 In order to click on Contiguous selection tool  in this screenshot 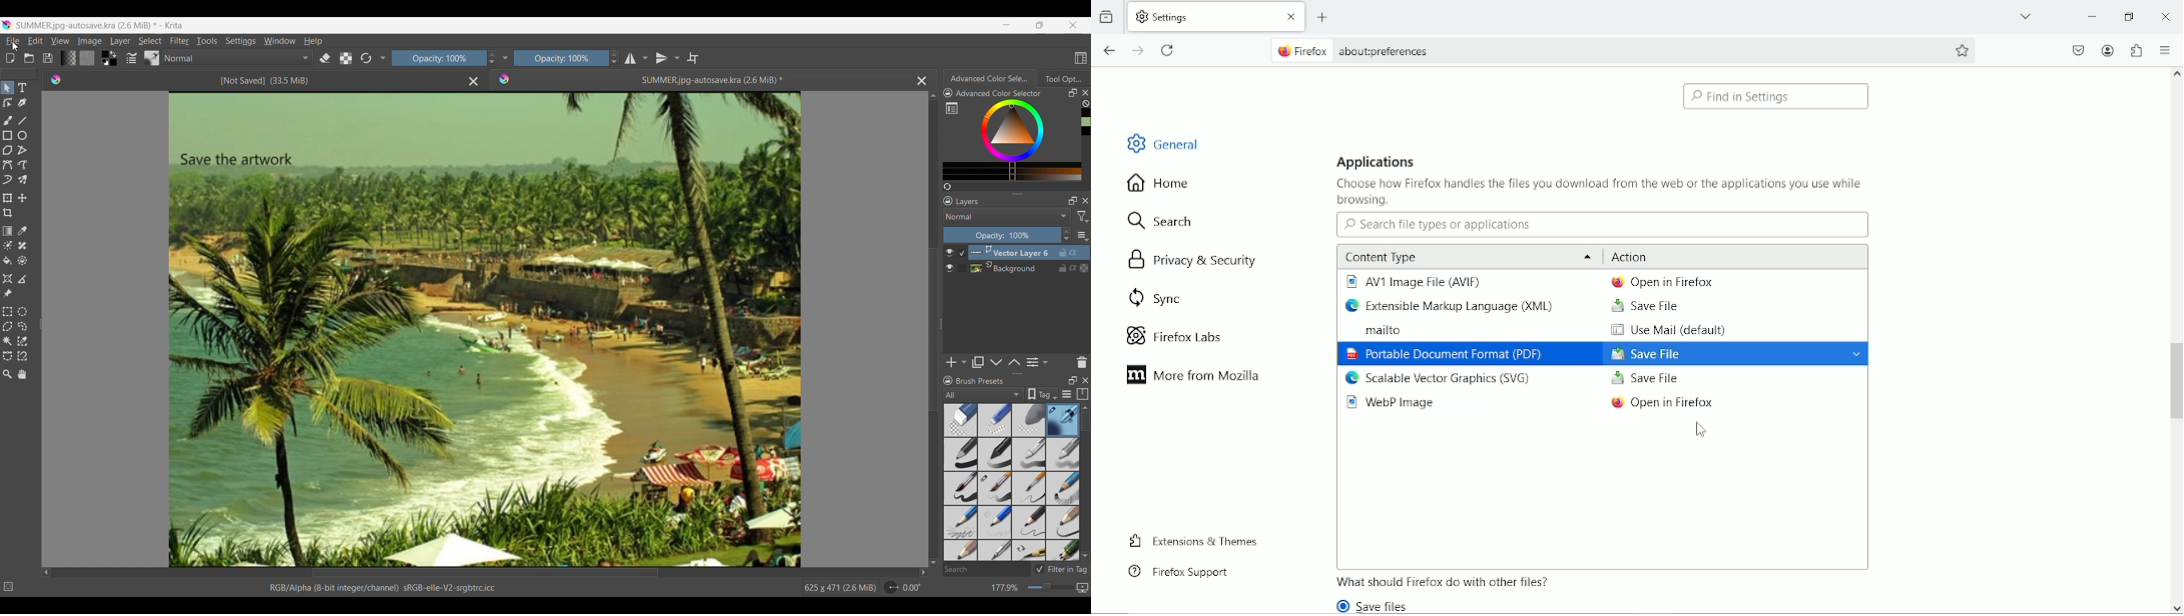, I will do `click(7, 341)`.